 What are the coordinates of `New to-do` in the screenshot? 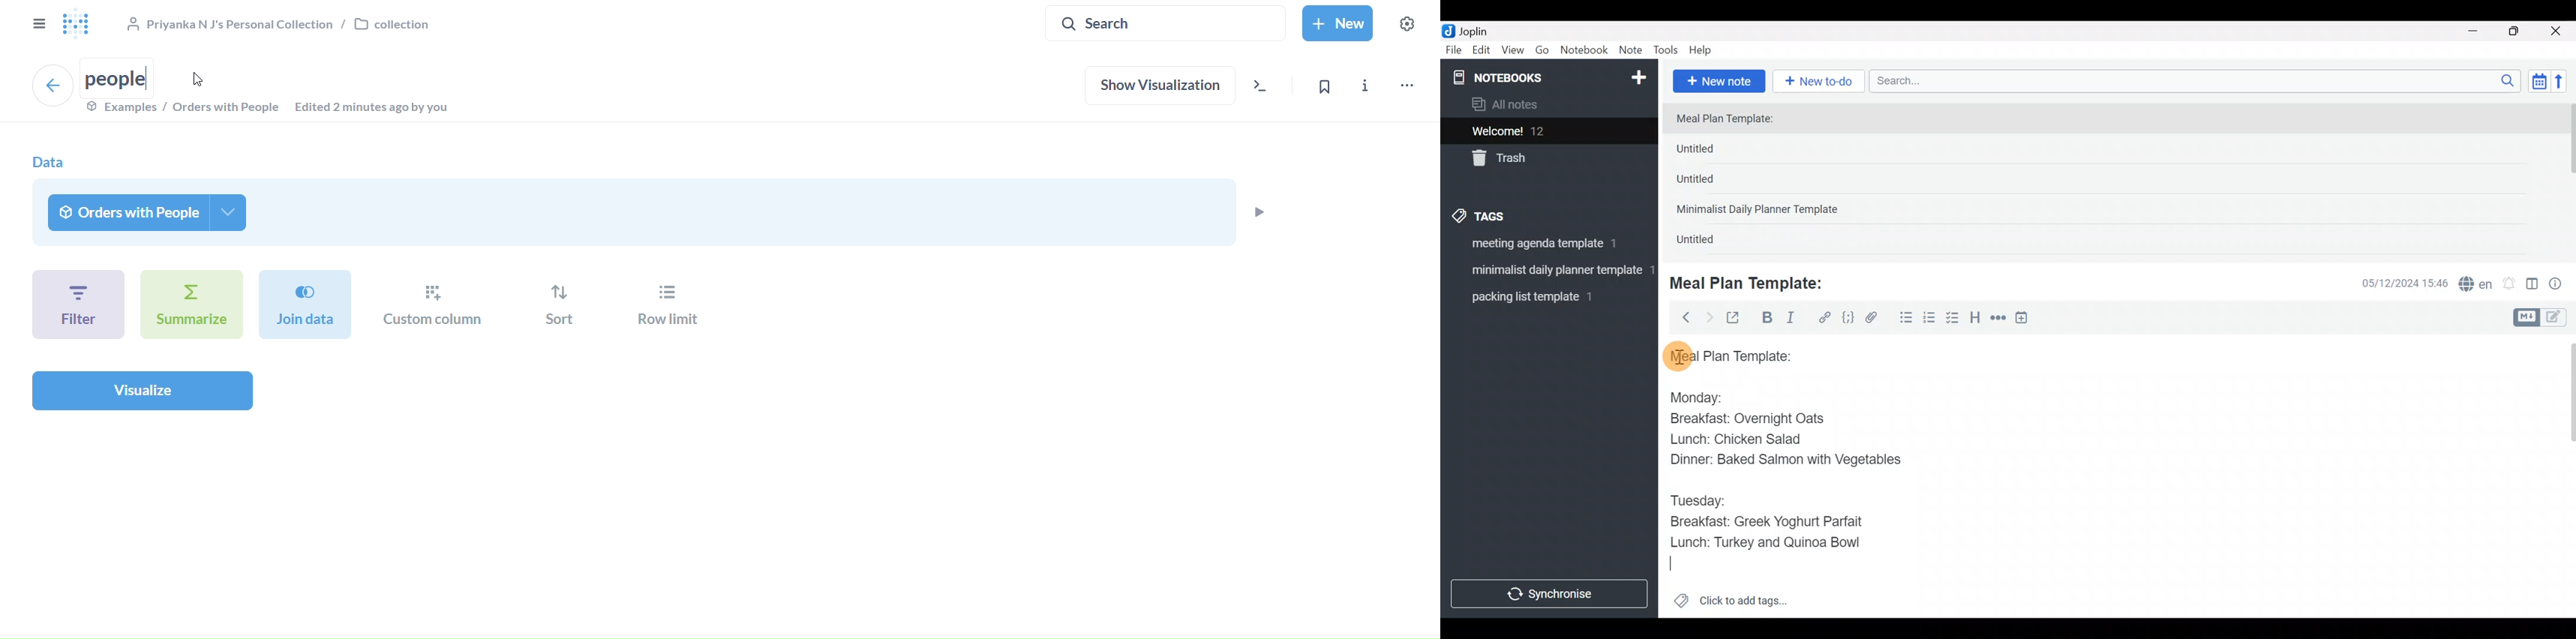 It's located at (1821, 82).